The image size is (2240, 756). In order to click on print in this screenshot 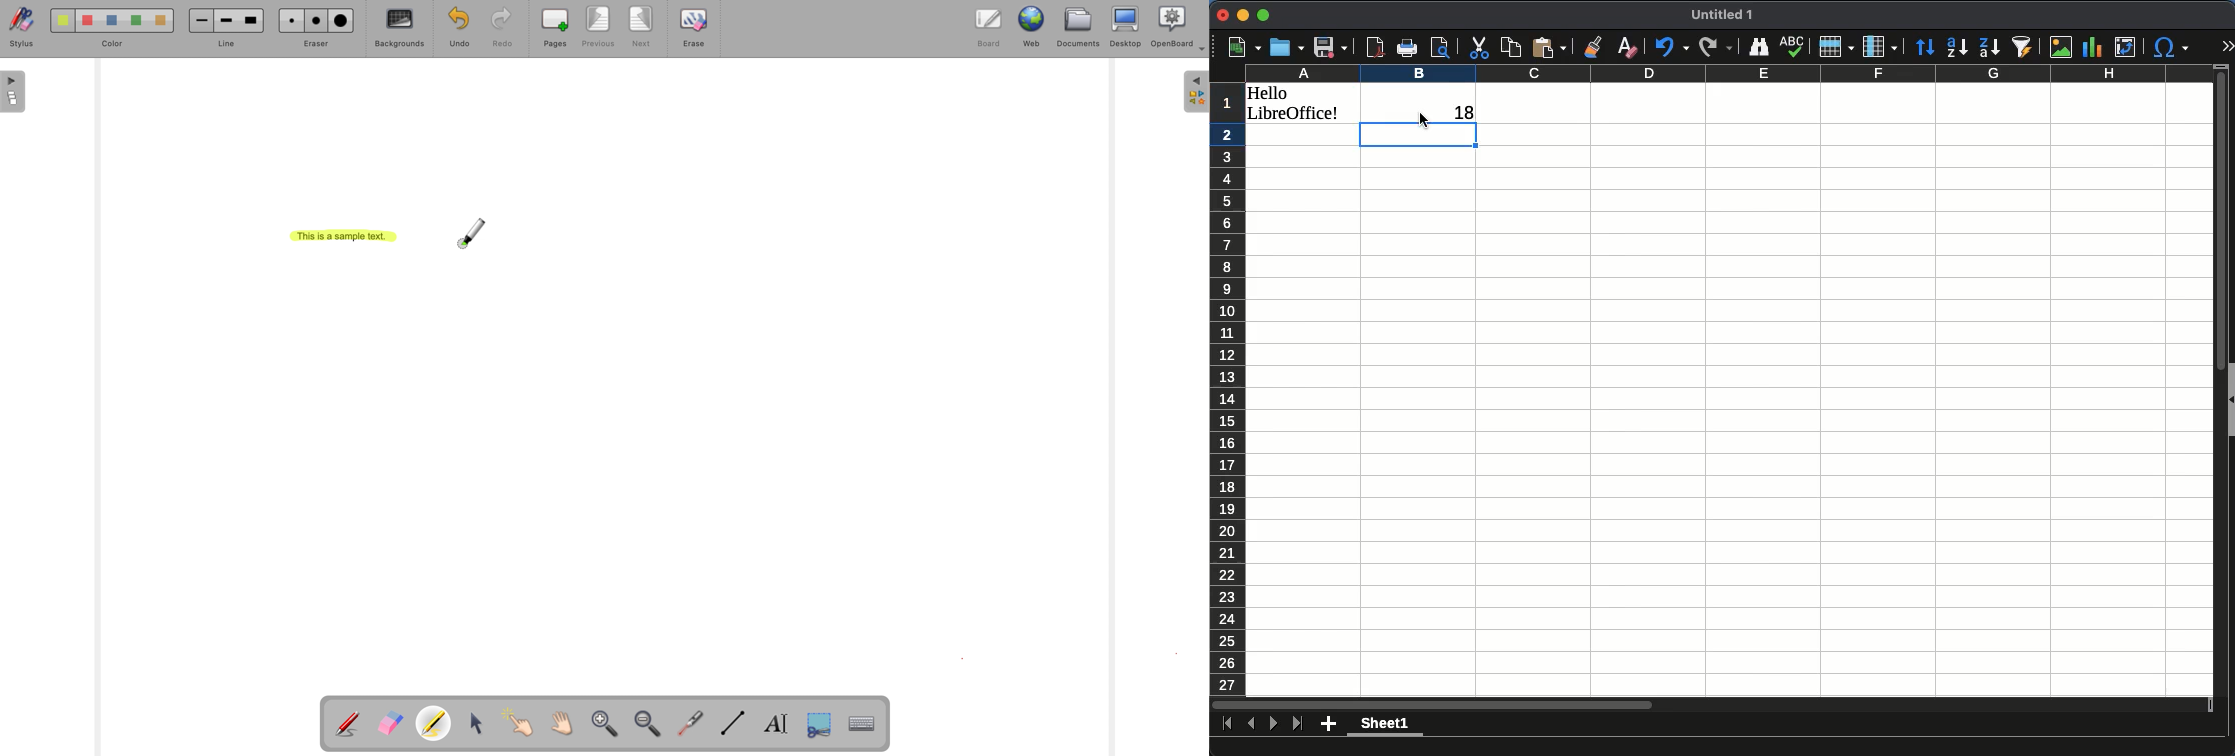, I will do `click(1408, 50)`.